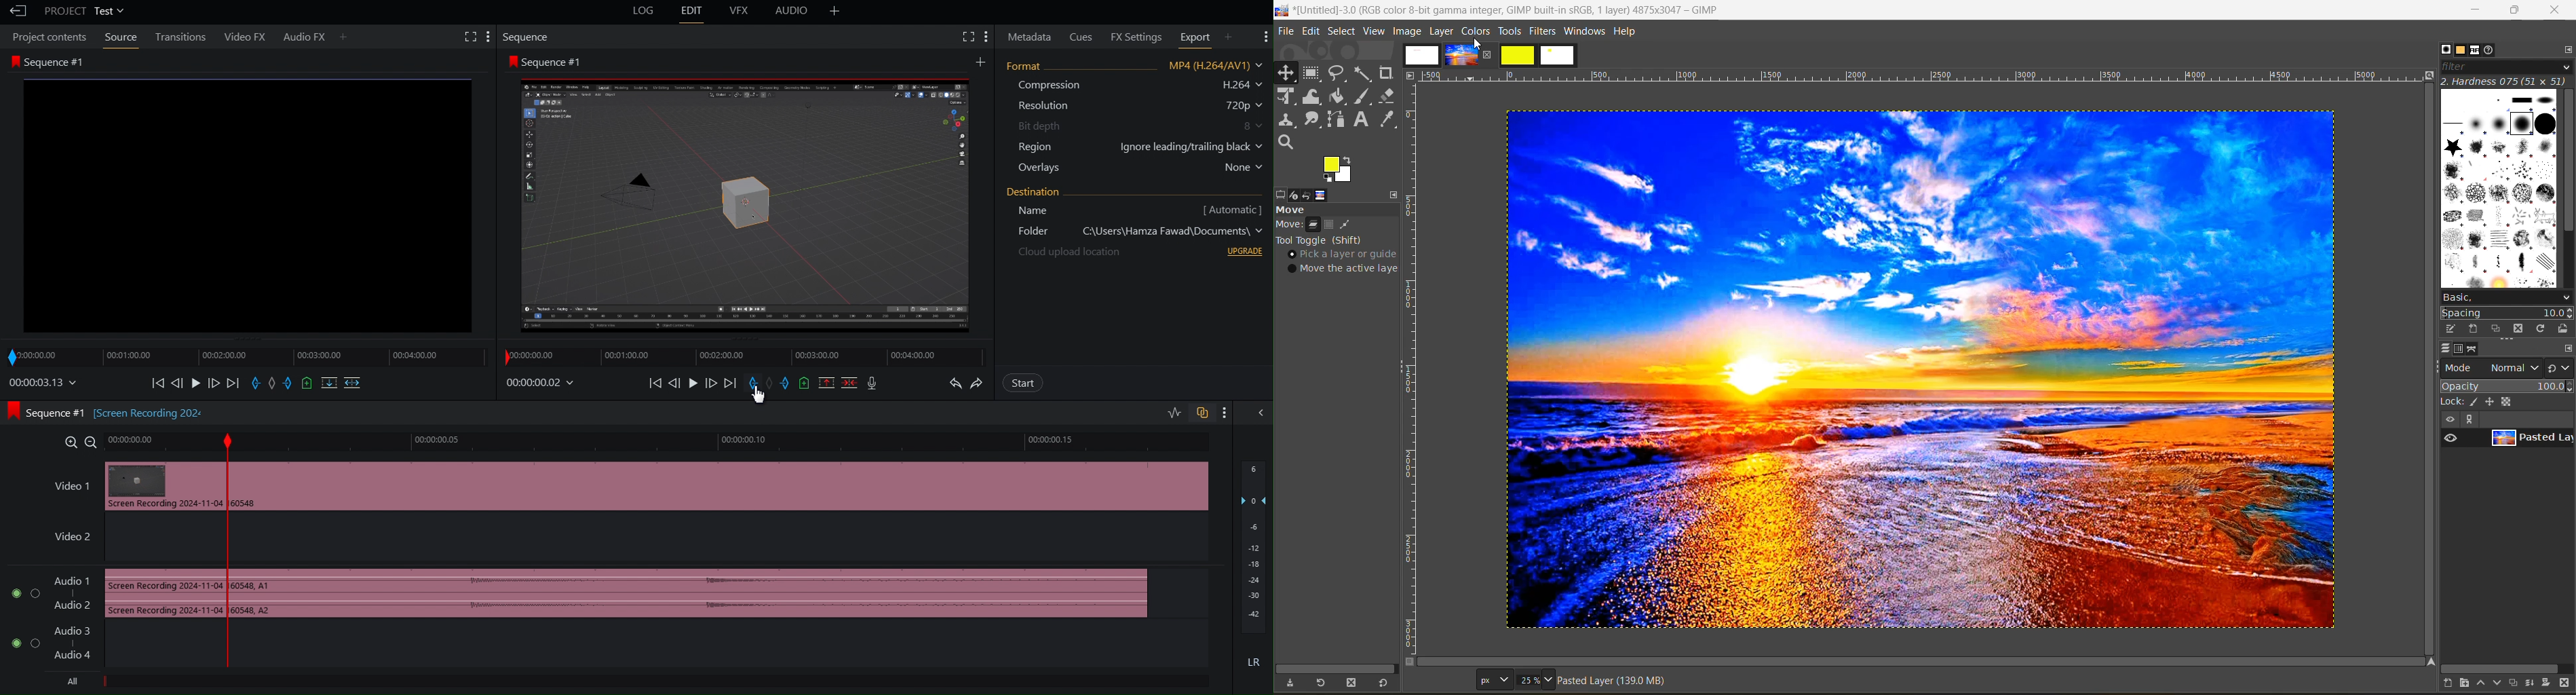 This screenshot has height=700, width=2576. I want to click on close, so click(2554, 11).